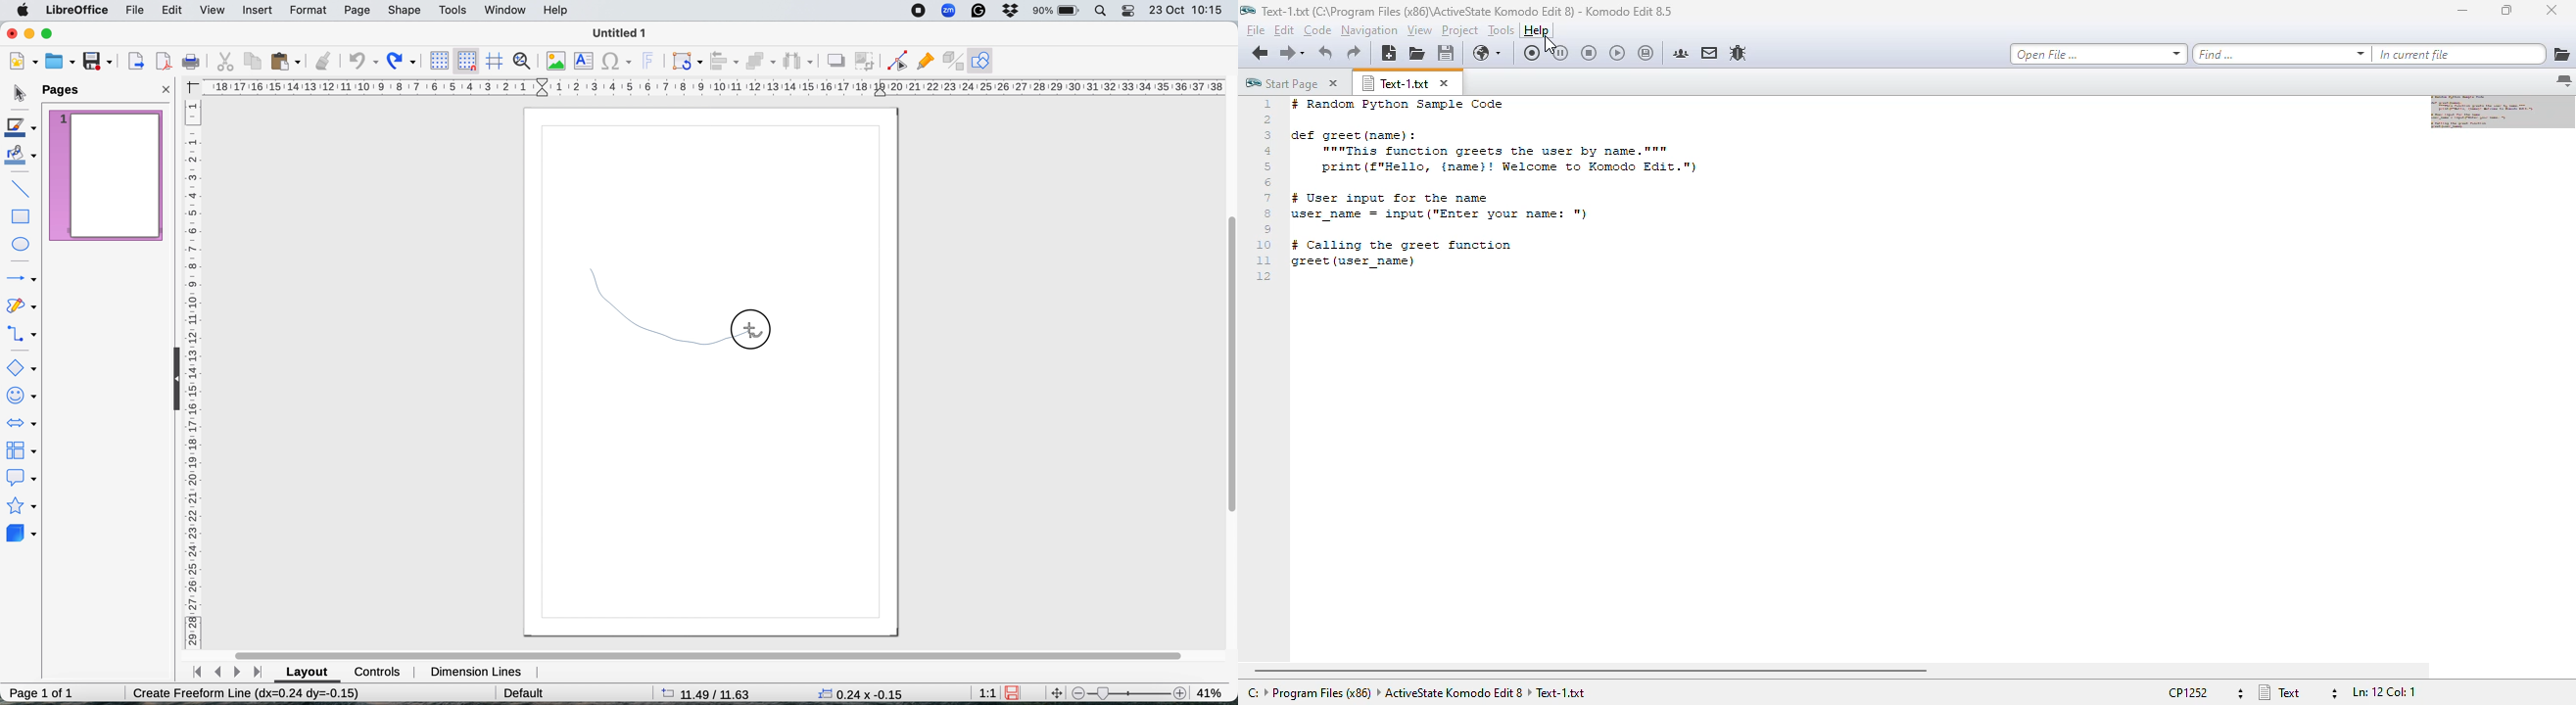 This screenshot has width=2576, height=728. I want to click on ellipse, so click(24, 241).